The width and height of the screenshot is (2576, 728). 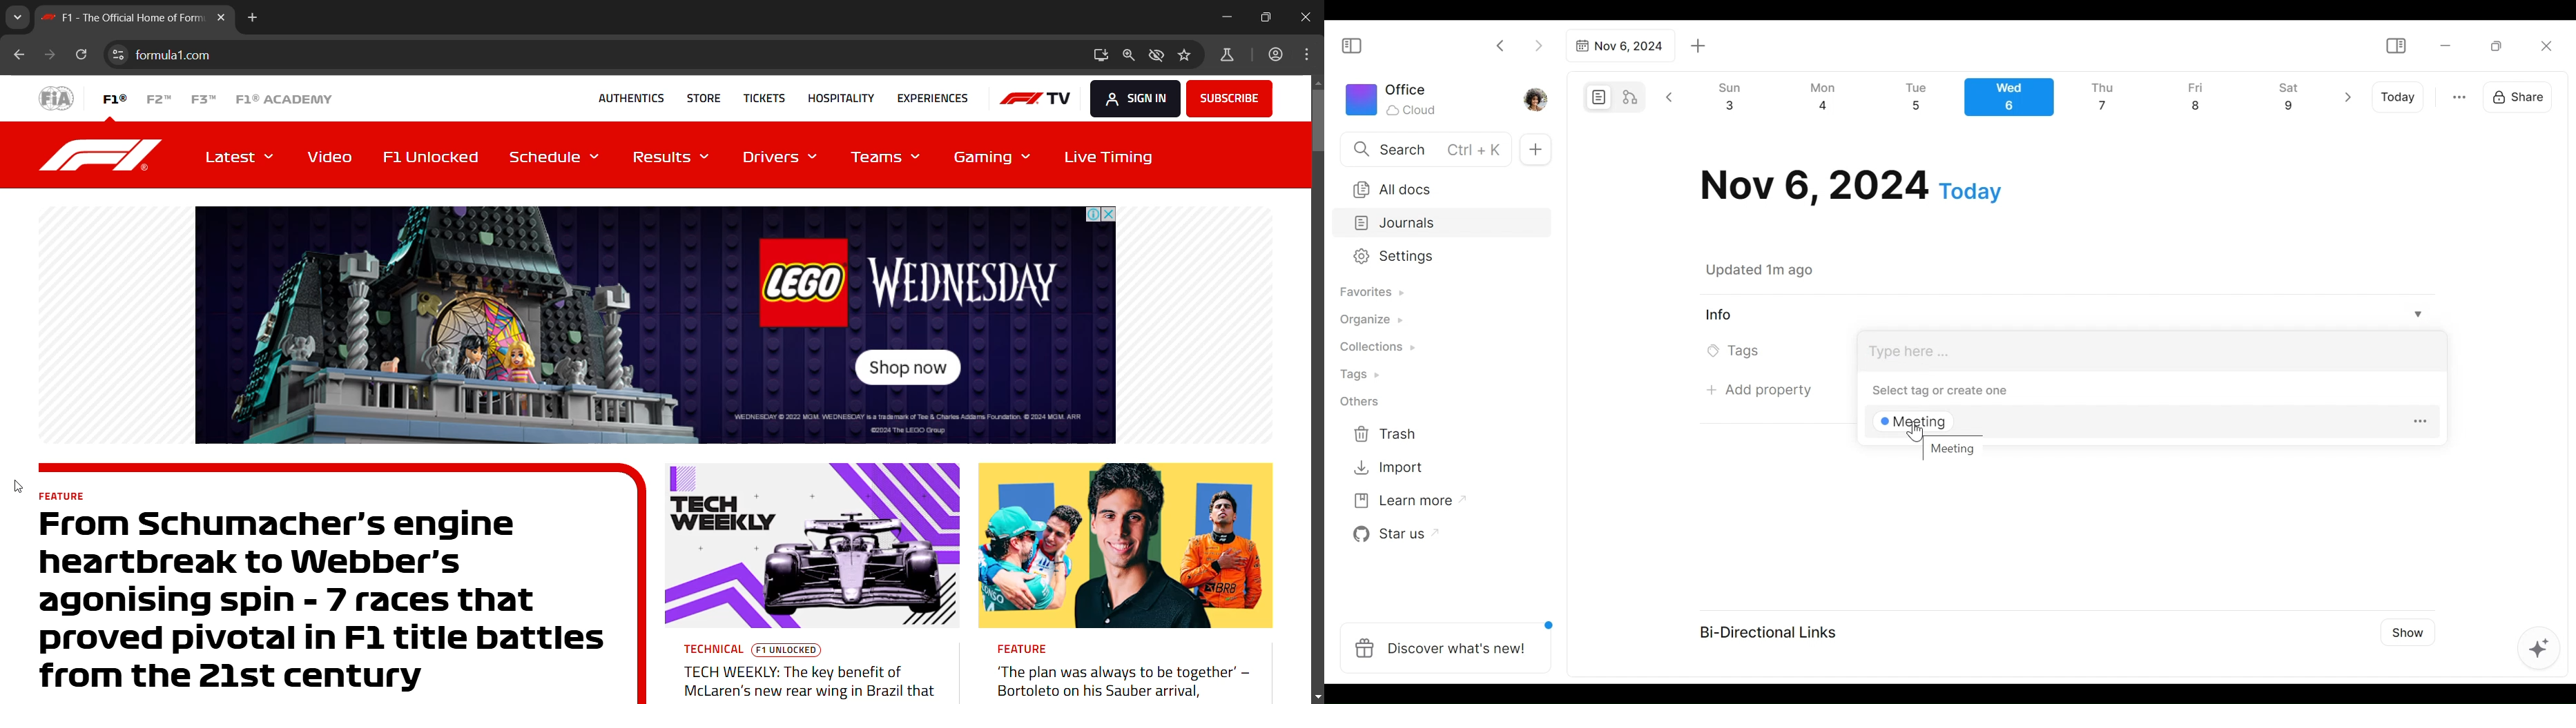 I want to click on bookmark, so click(x=1188, y=57).